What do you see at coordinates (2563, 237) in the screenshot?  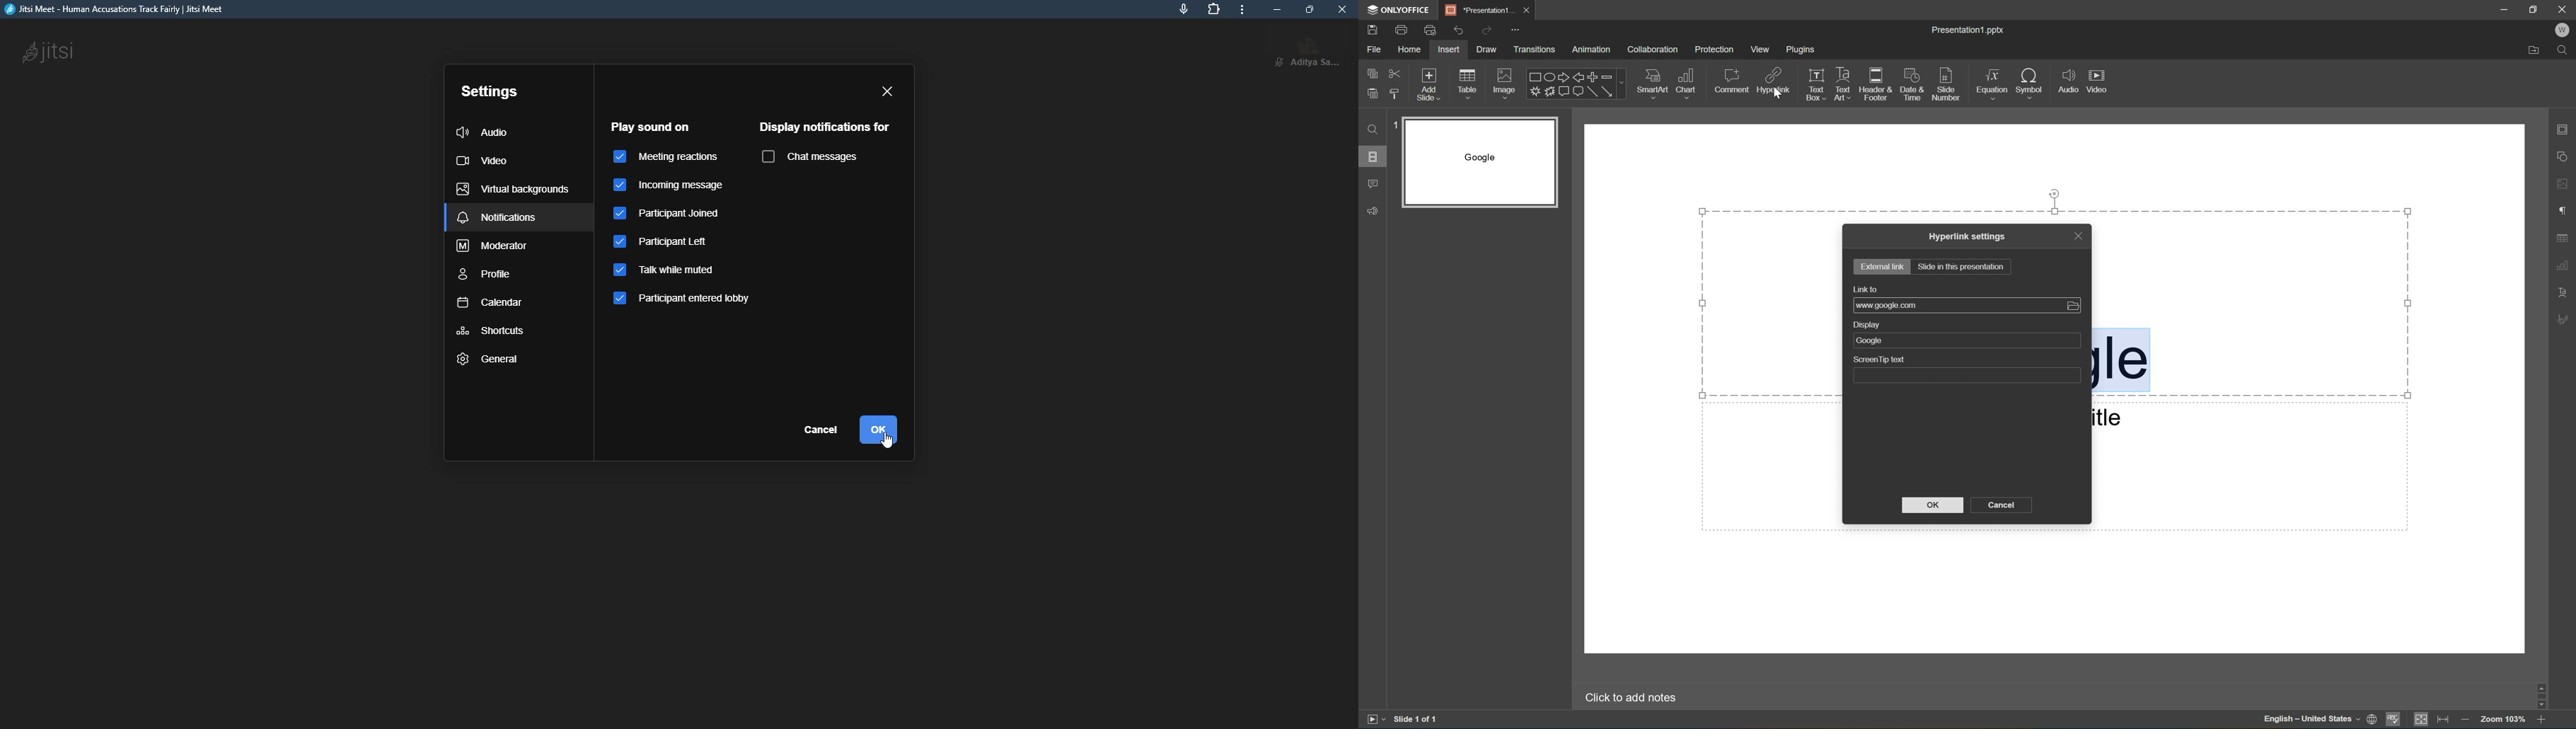 I see `Table settings` at bounding box center [2563, 237].